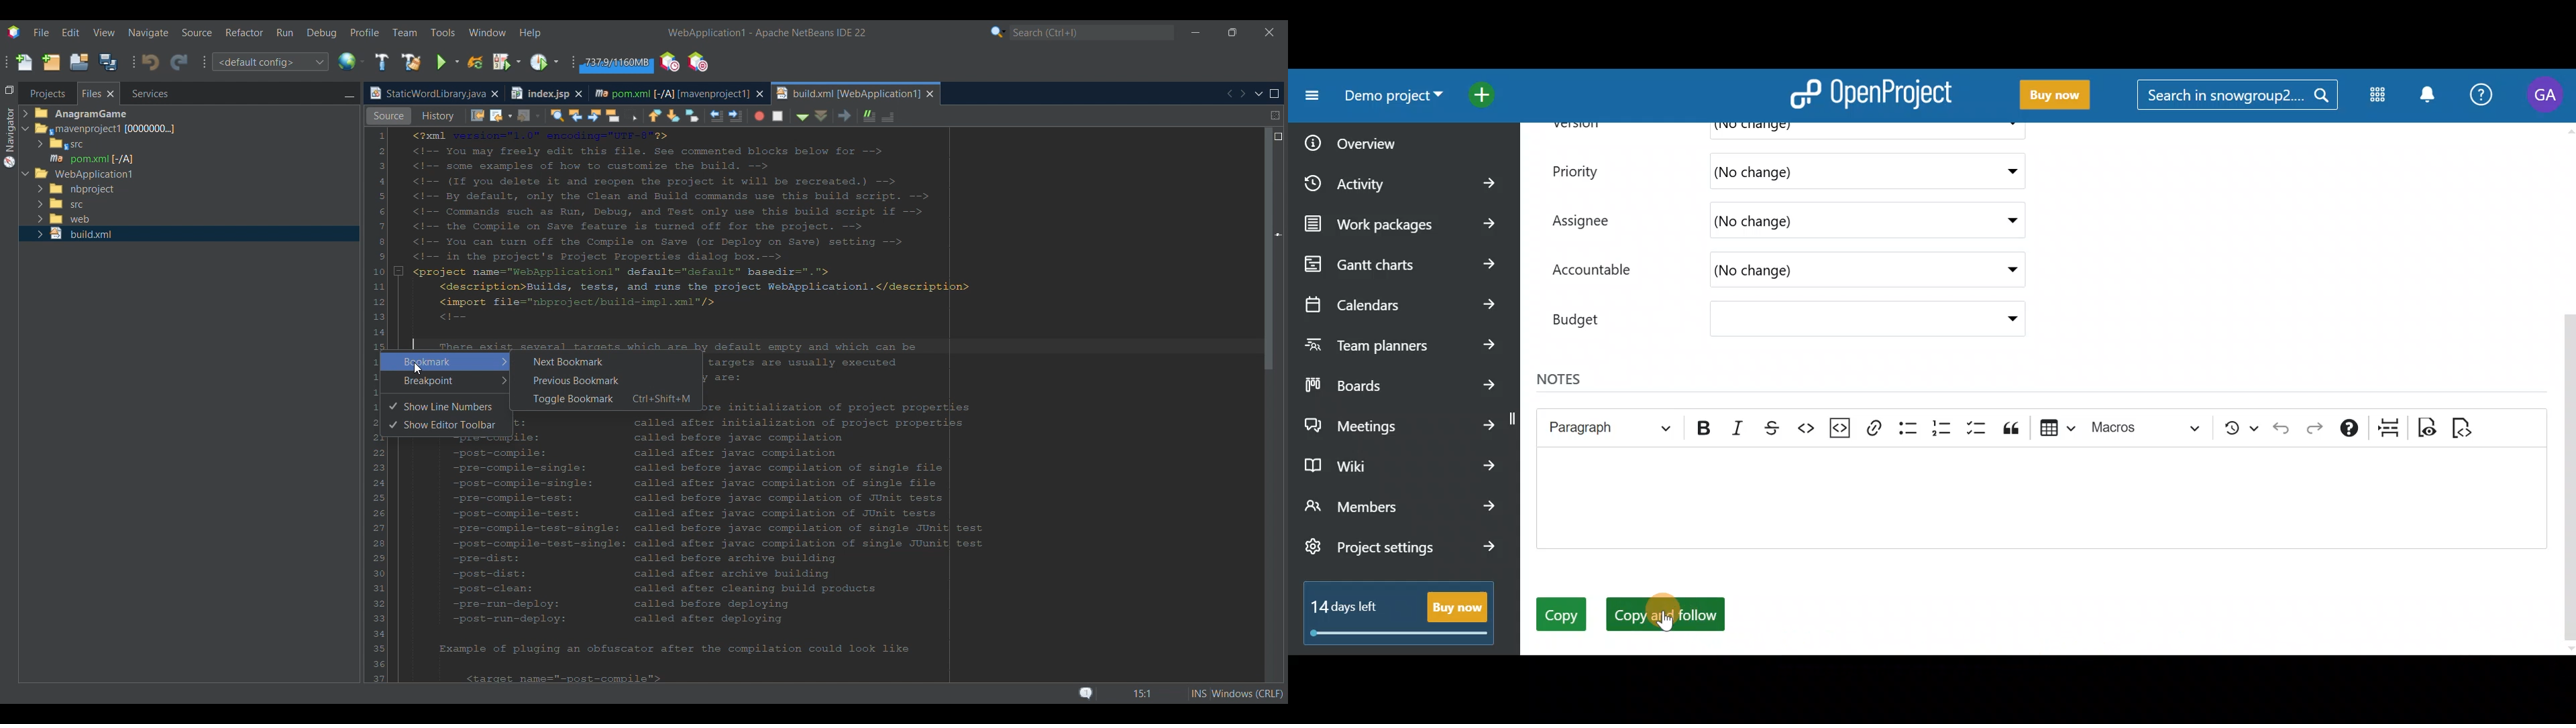  I want to click on Bulleted list, so click(1911, 428).